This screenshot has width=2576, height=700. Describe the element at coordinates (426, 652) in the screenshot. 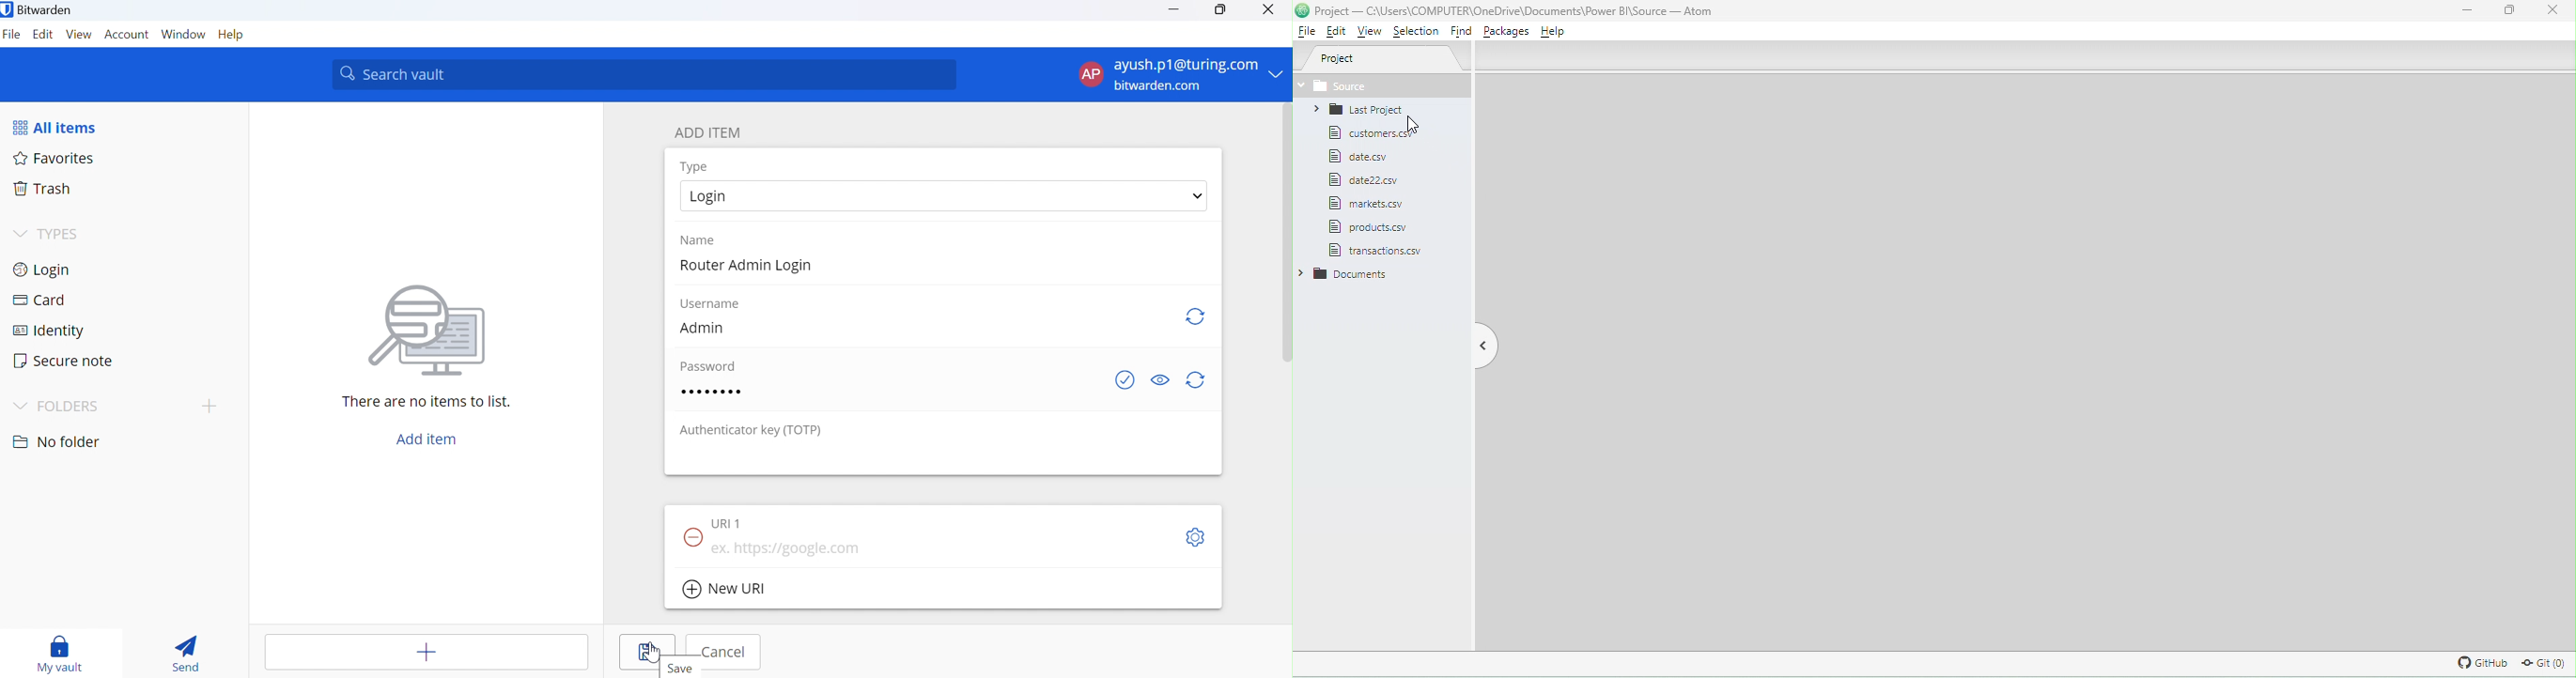

I see `add items` at that location.